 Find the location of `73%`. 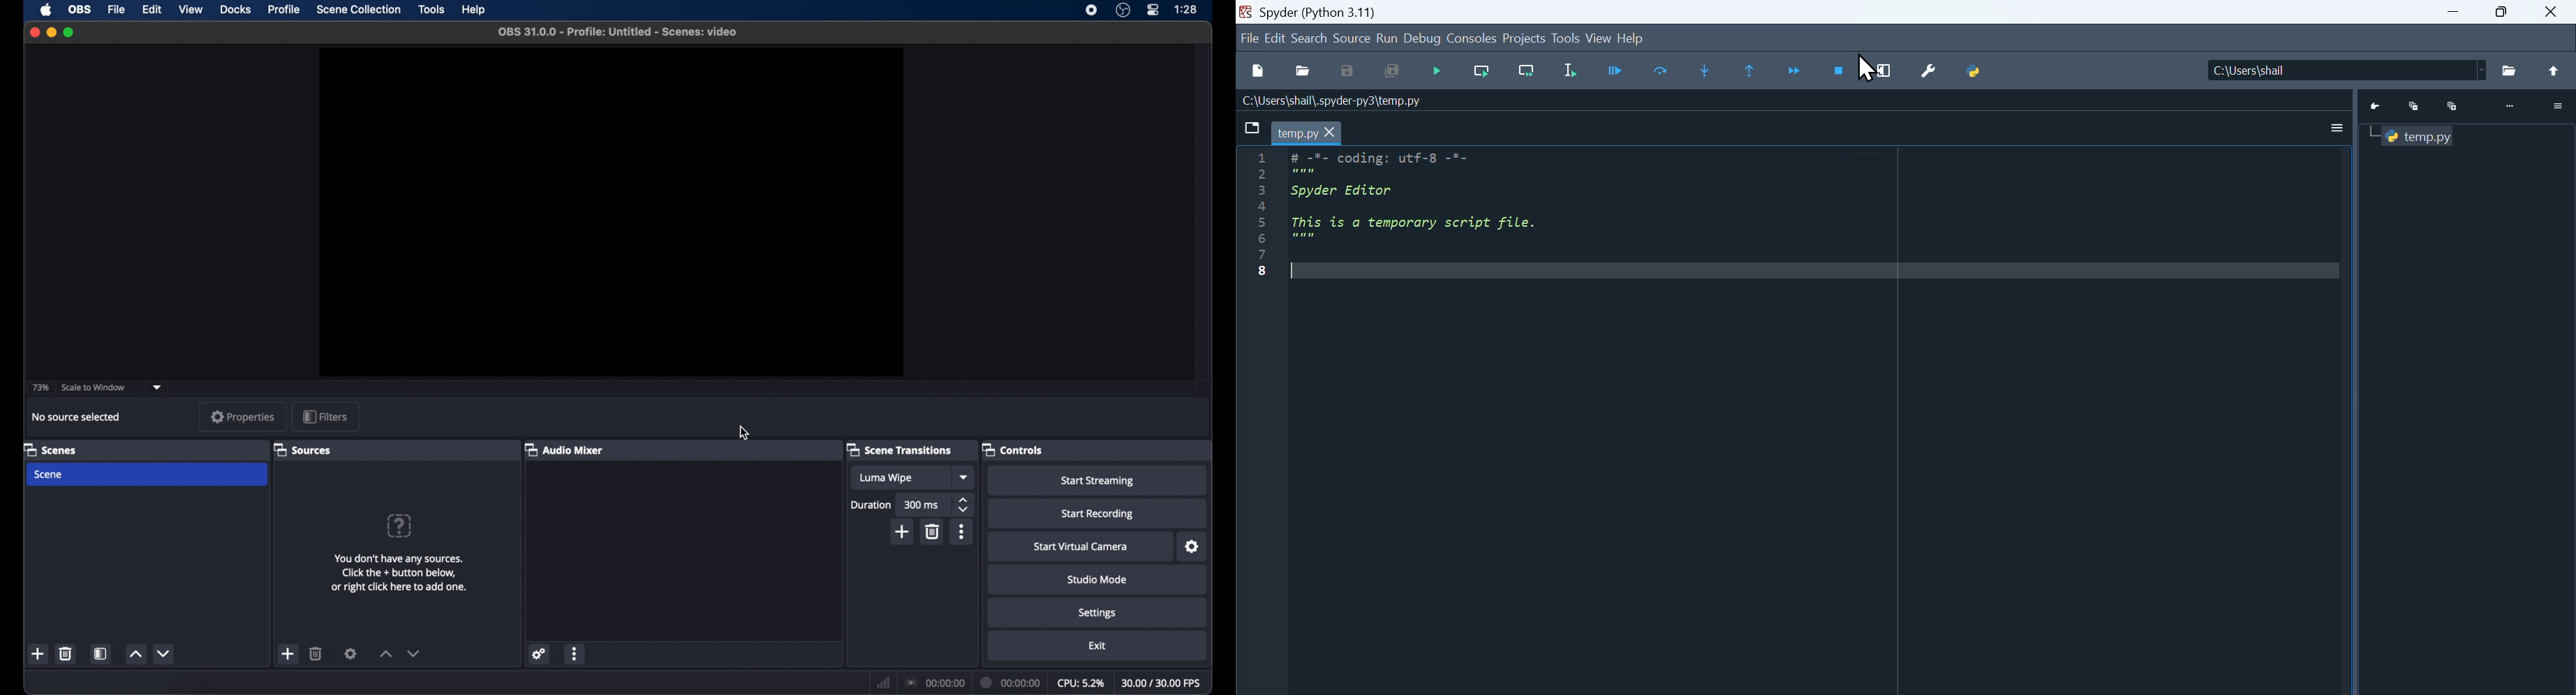

73% is located at coordinates (41, 387).